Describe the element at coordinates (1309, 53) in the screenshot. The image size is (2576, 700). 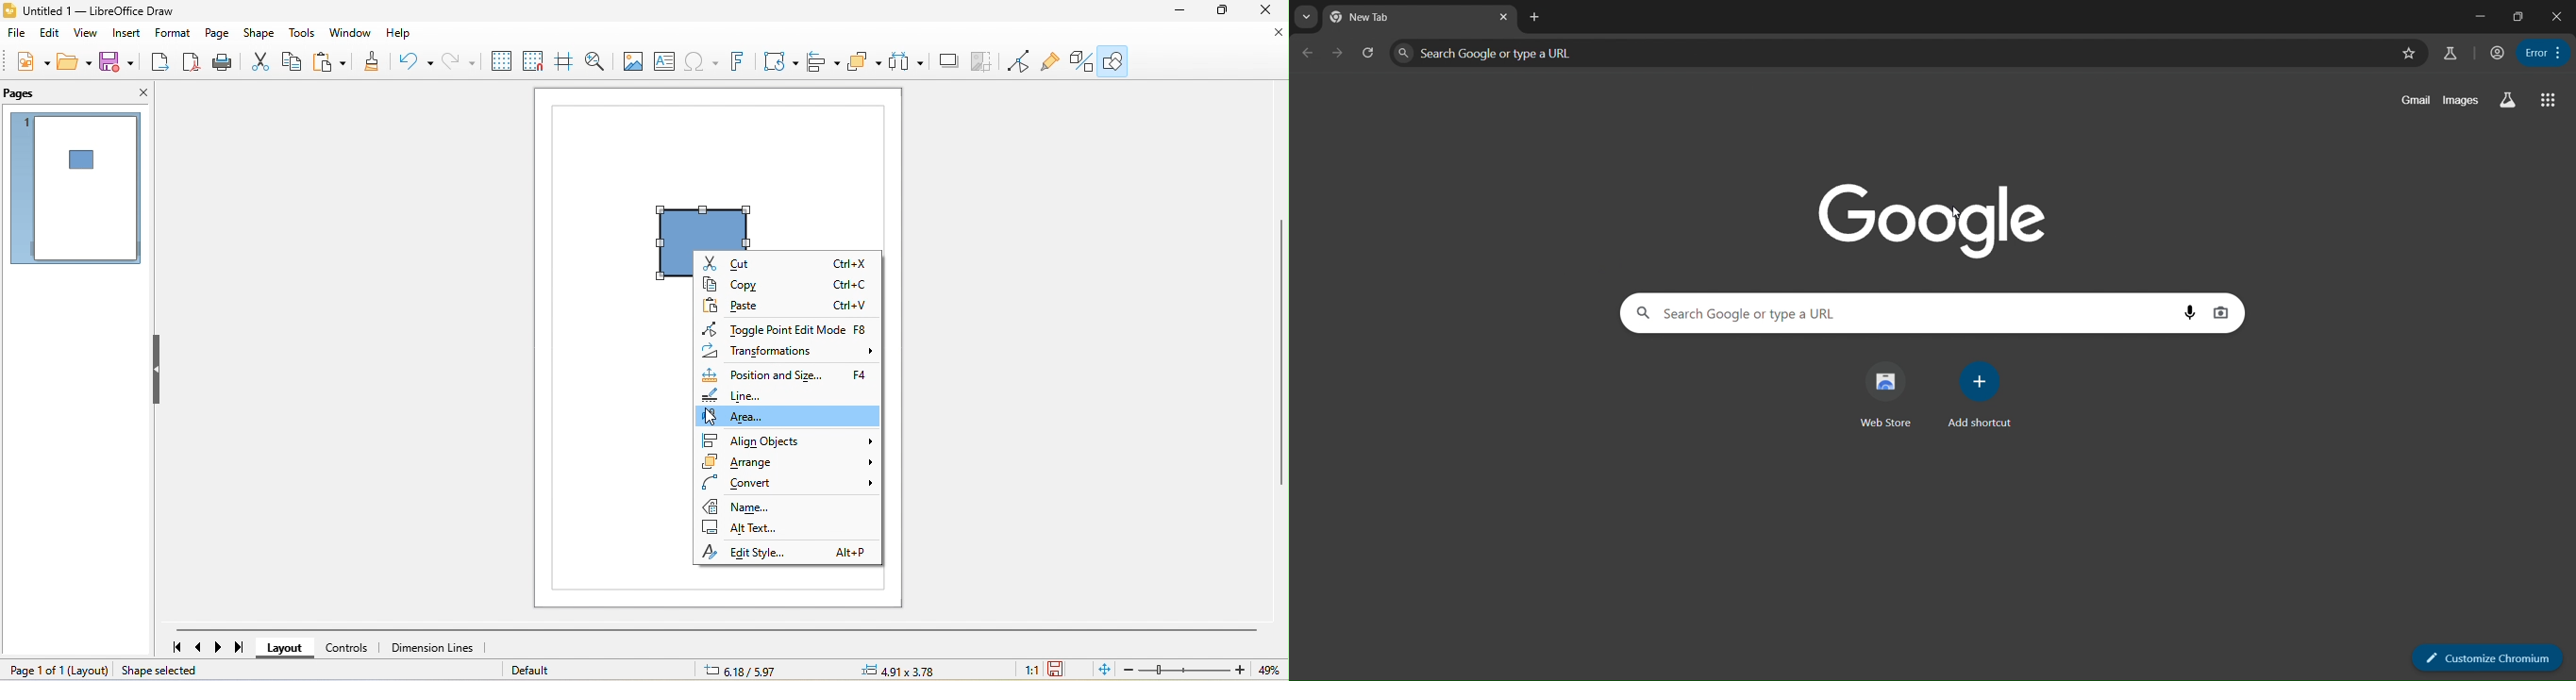
I see `go back one page` at that location.